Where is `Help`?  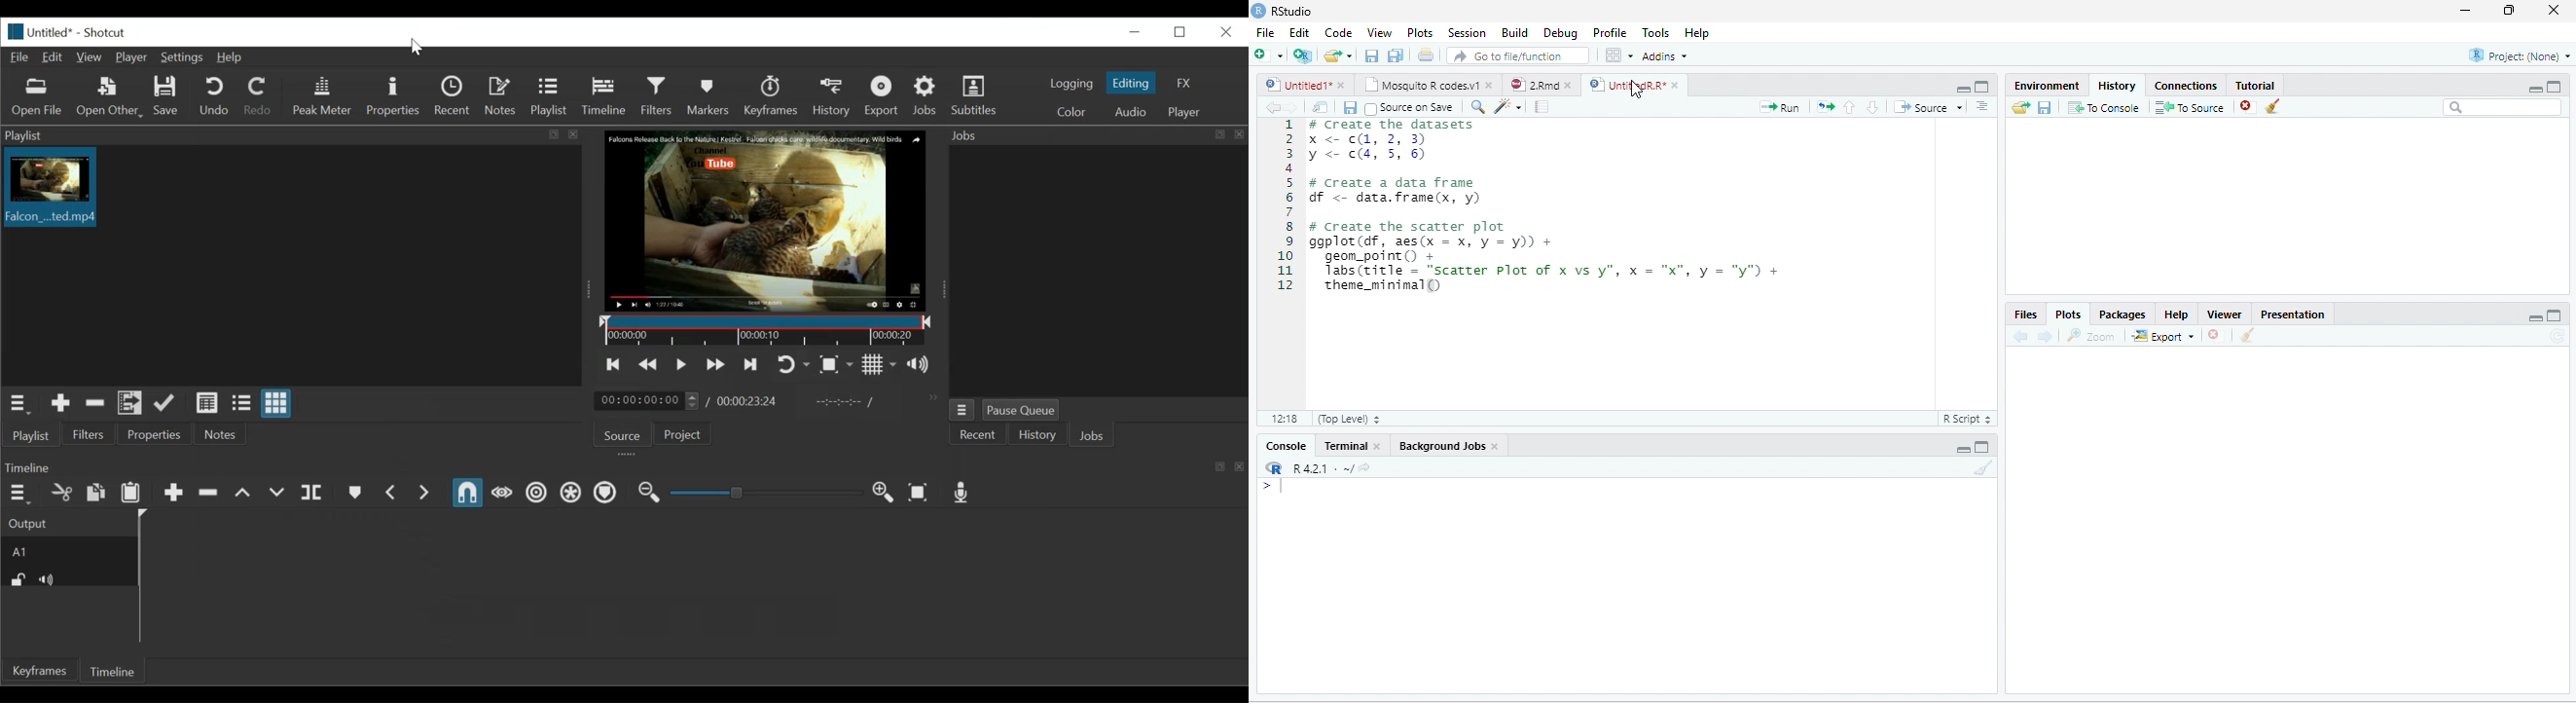
Help is located at coordinates (230, 58).